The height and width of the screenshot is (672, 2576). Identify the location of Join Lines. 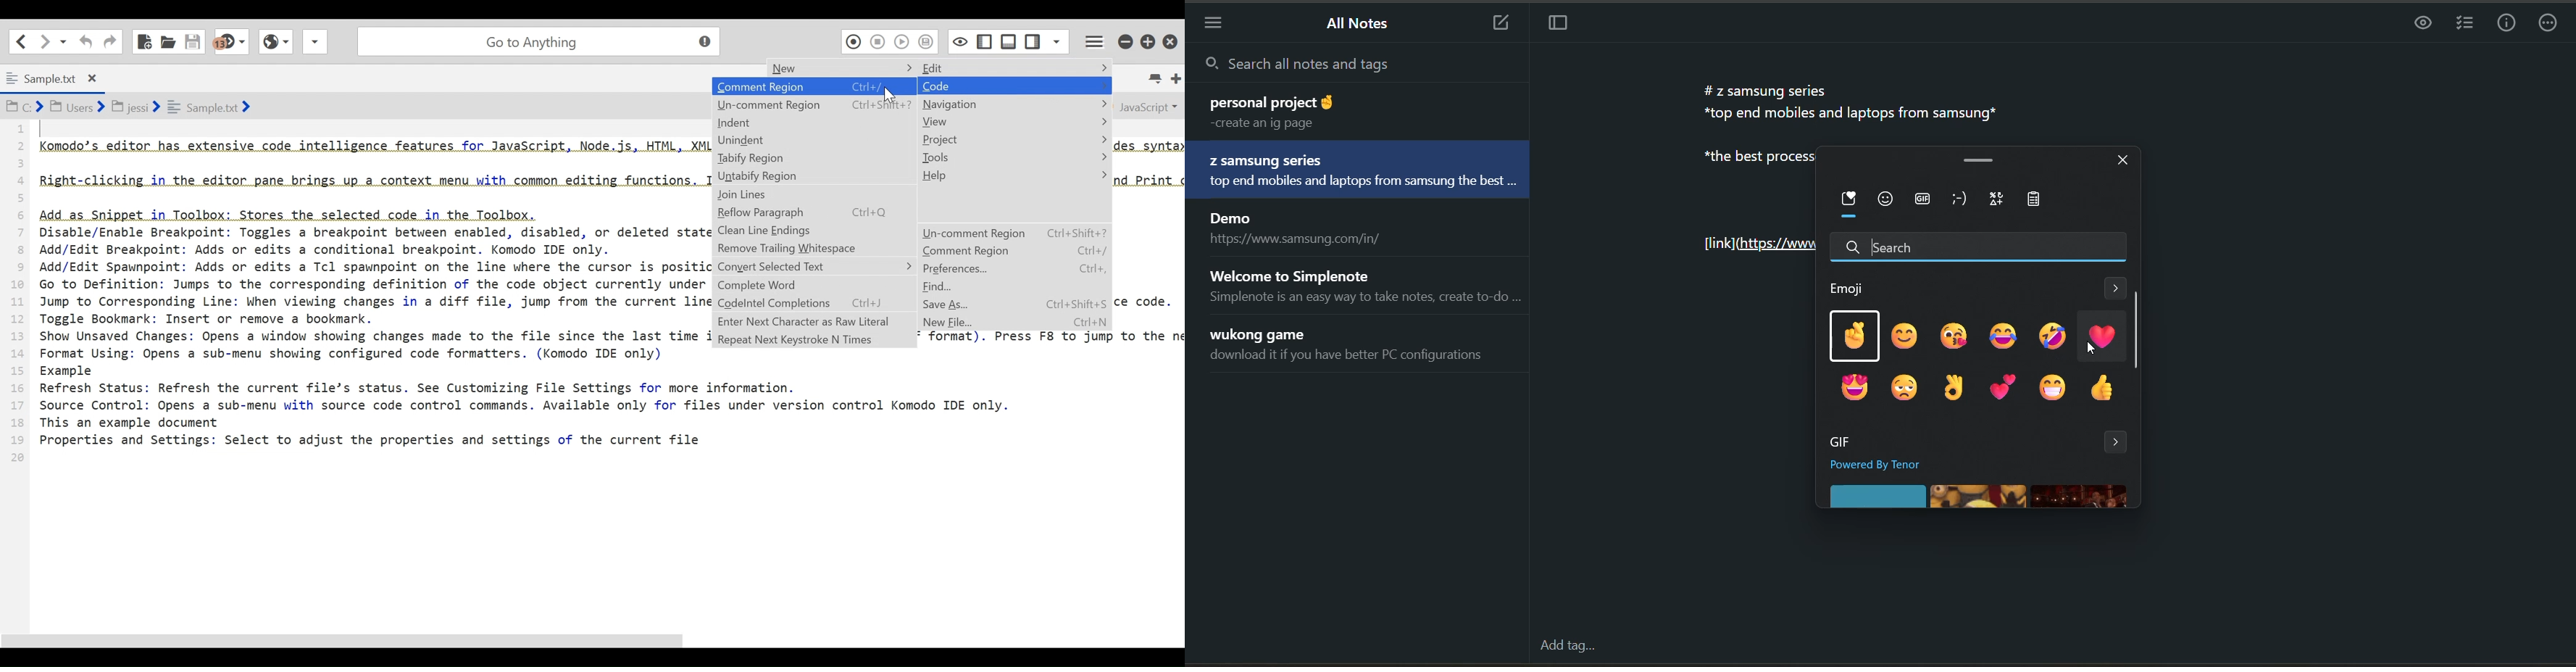
(812, 195).